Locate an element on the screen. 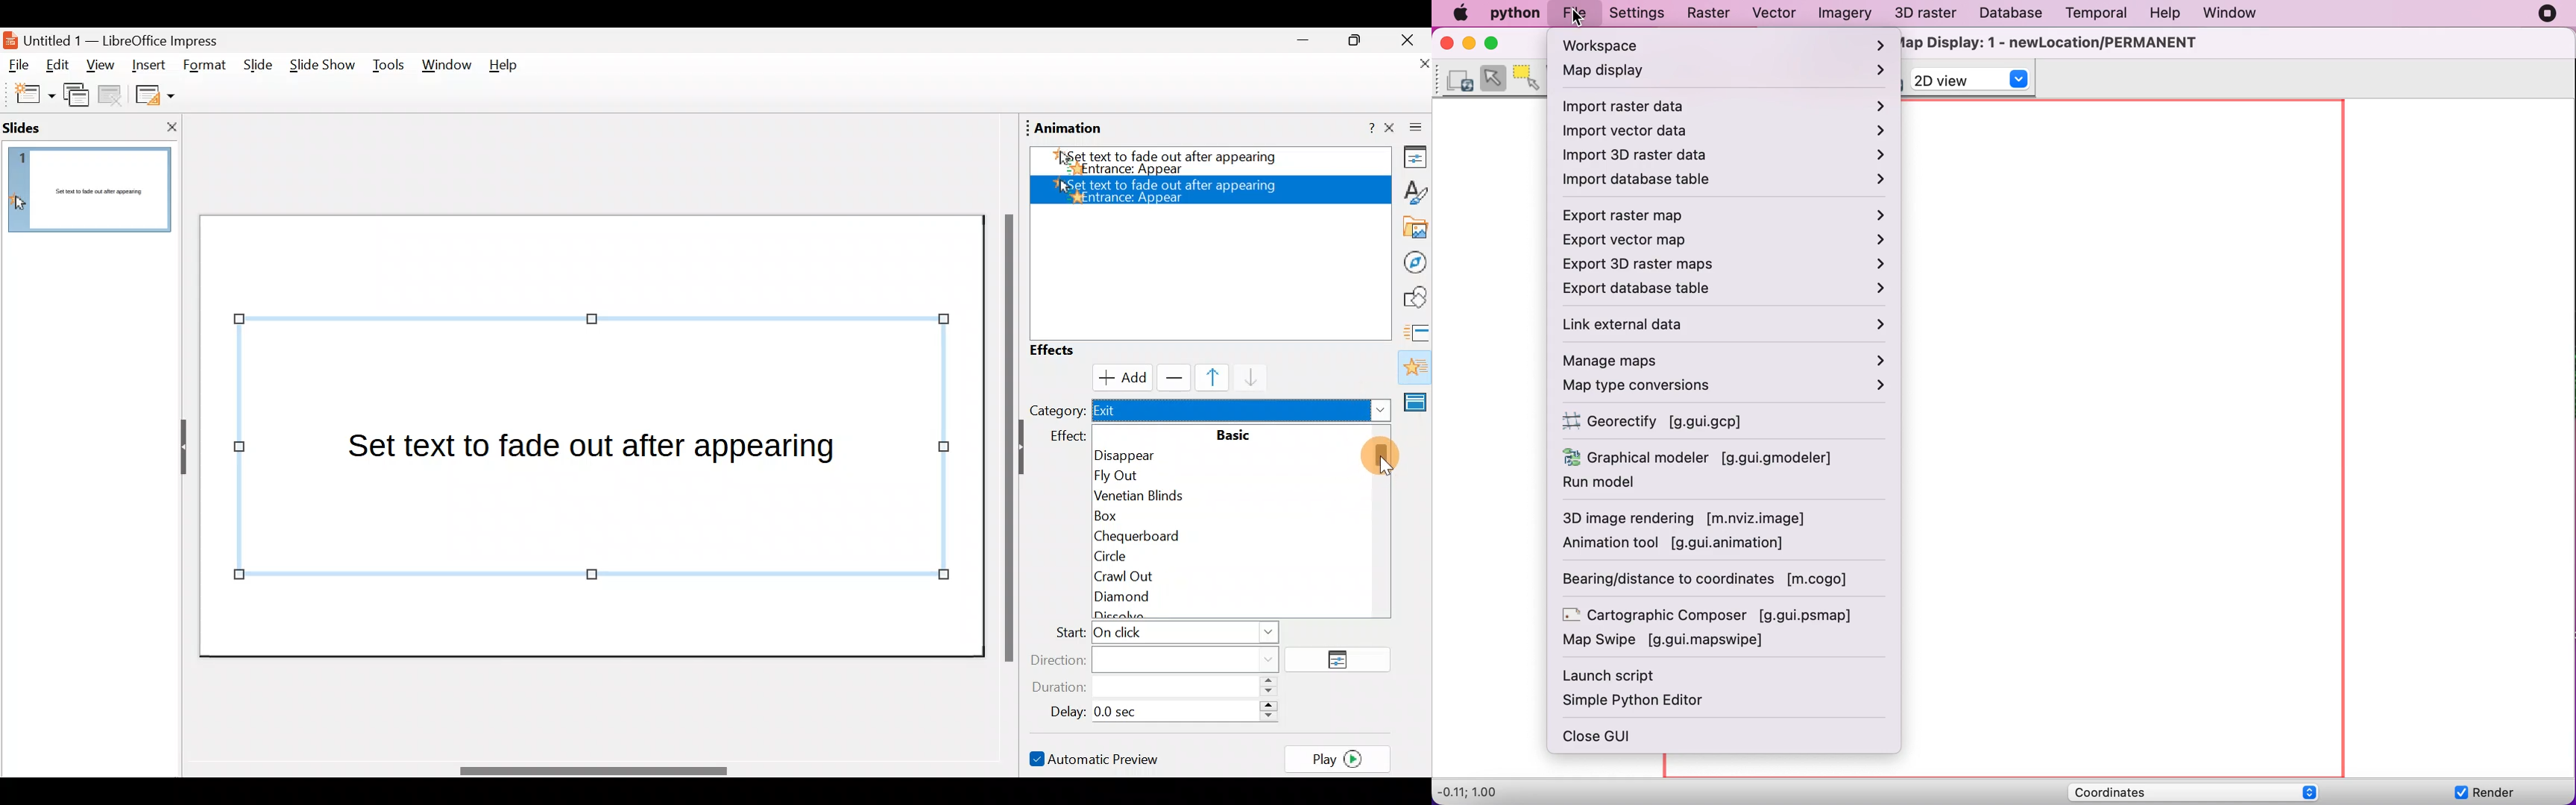  Appear effect added is located at coordinates (1204, 164).